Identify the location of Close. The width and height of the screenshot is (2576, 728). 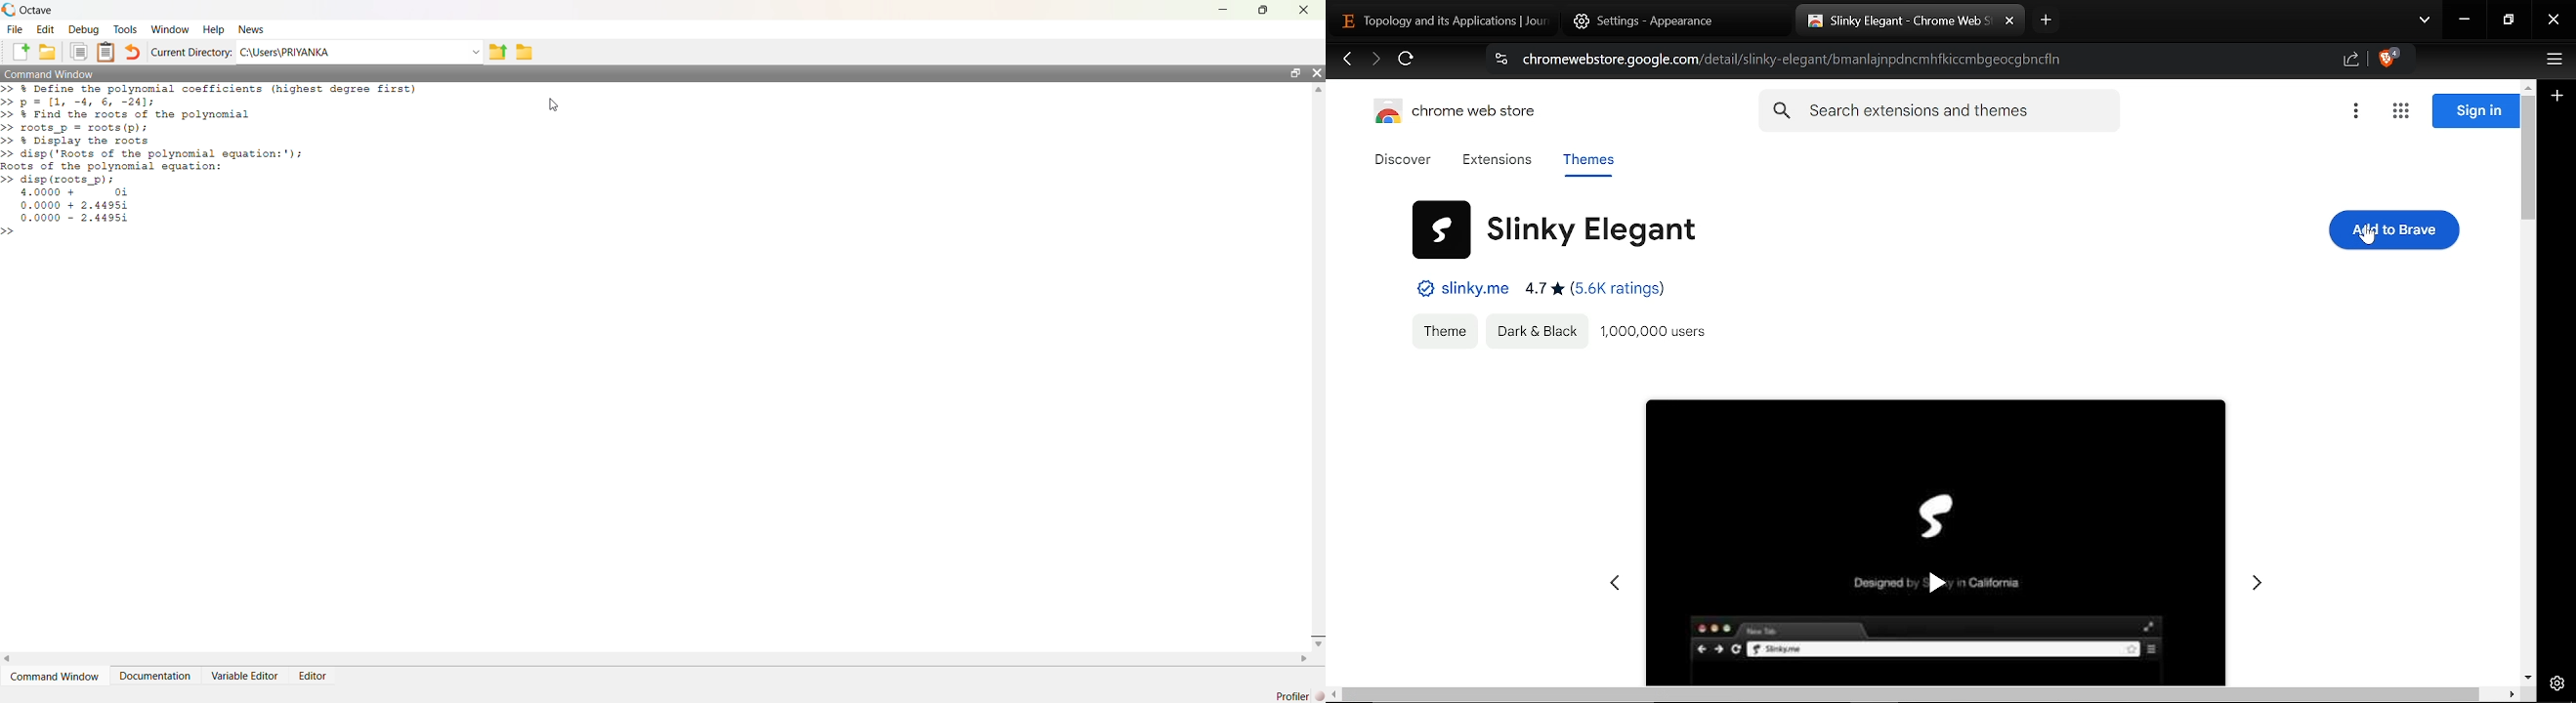
(2554, 21).